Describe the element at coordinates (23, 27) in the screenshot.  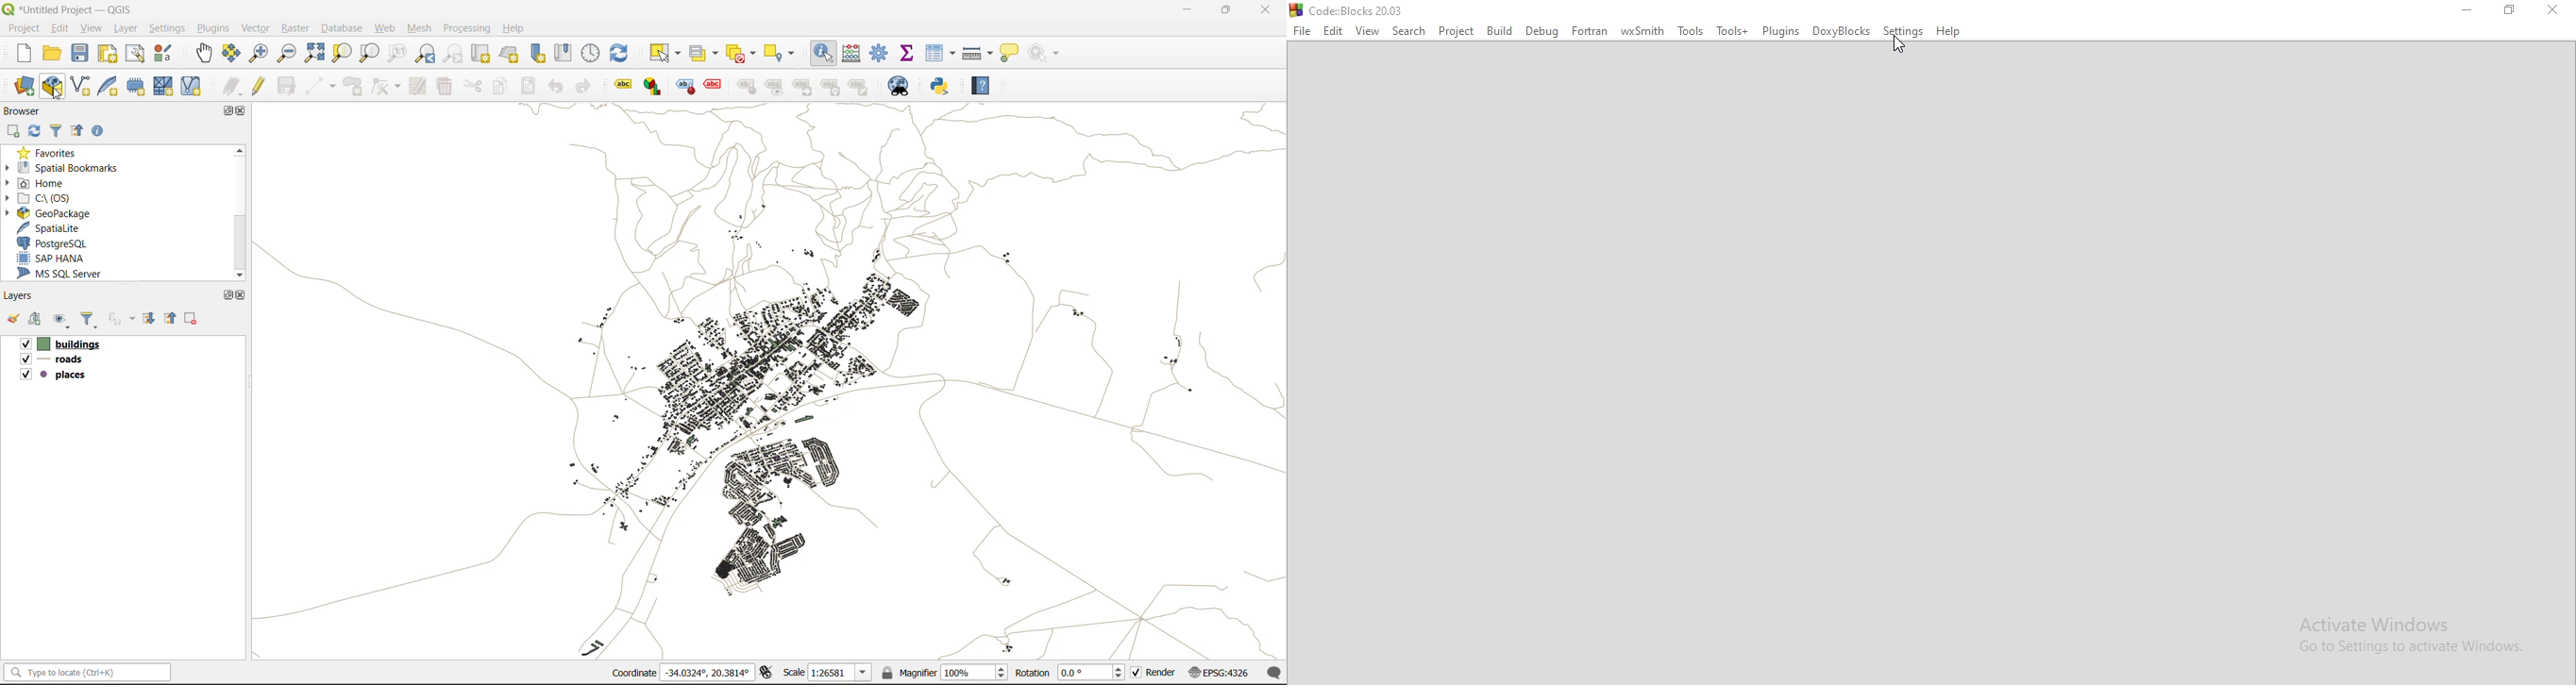
I see `project` at that location.